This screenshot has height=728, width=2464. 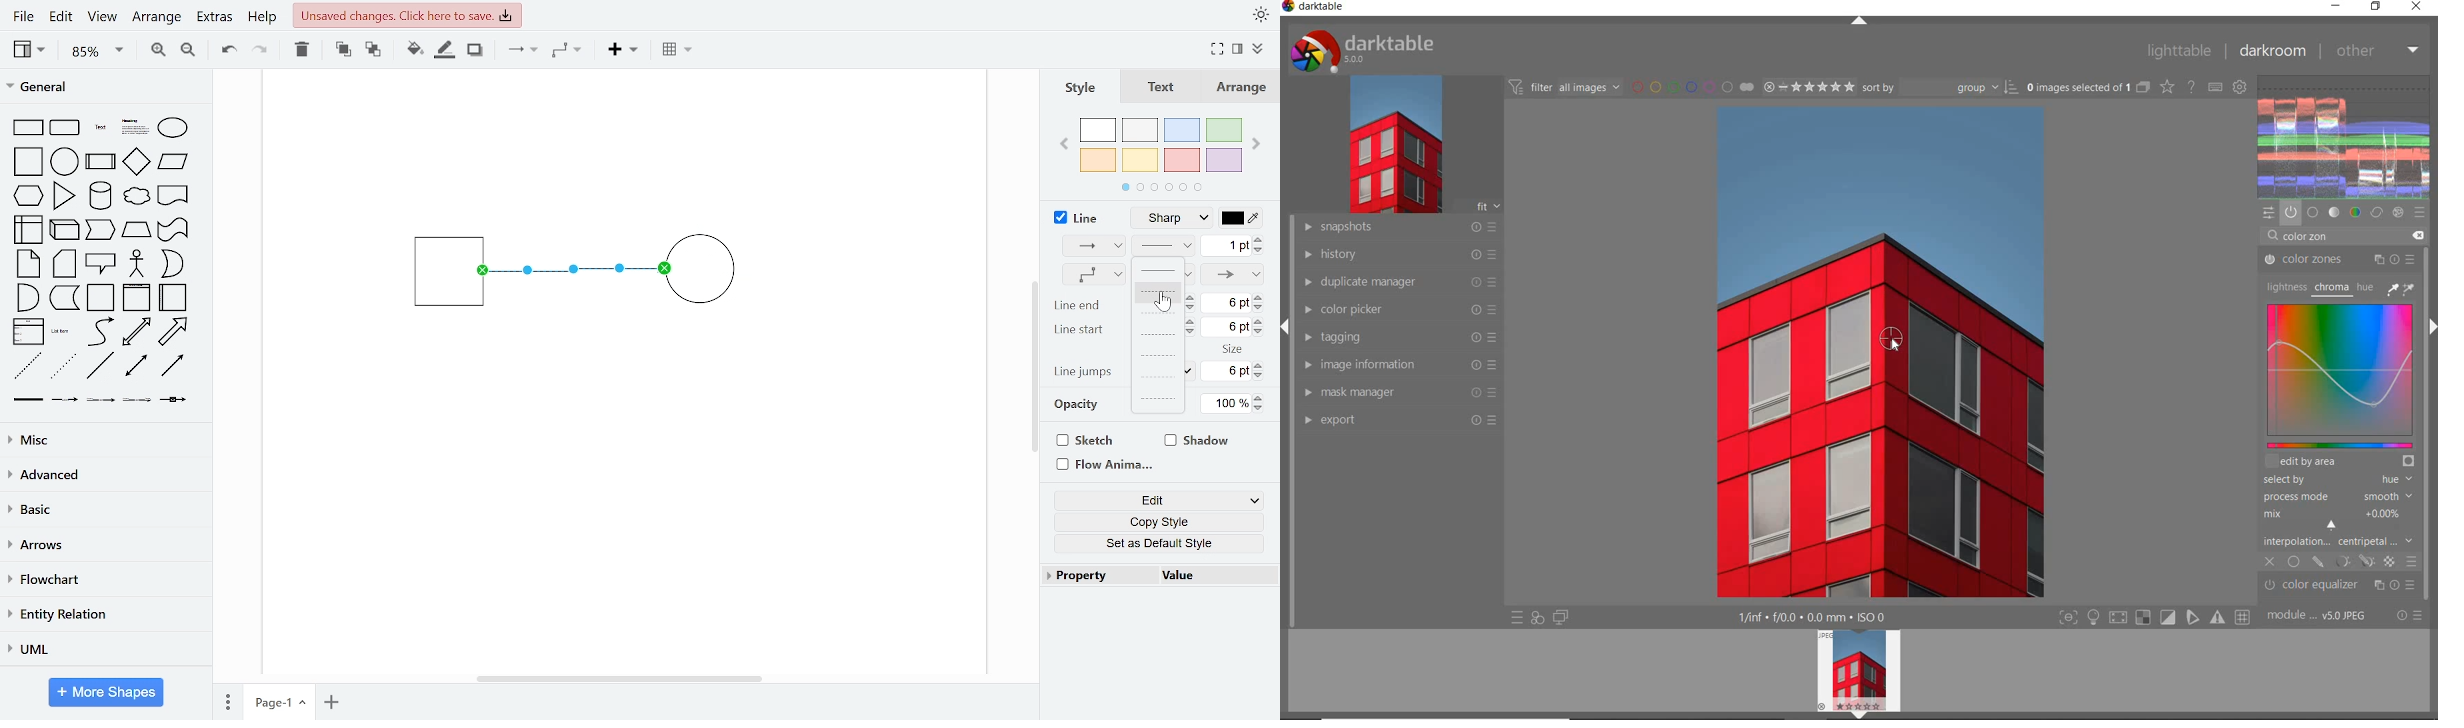 What do you see at coordinates (2418, 234) in the screenshot?
I see `DELETE` at bounding box center [2418, 234].